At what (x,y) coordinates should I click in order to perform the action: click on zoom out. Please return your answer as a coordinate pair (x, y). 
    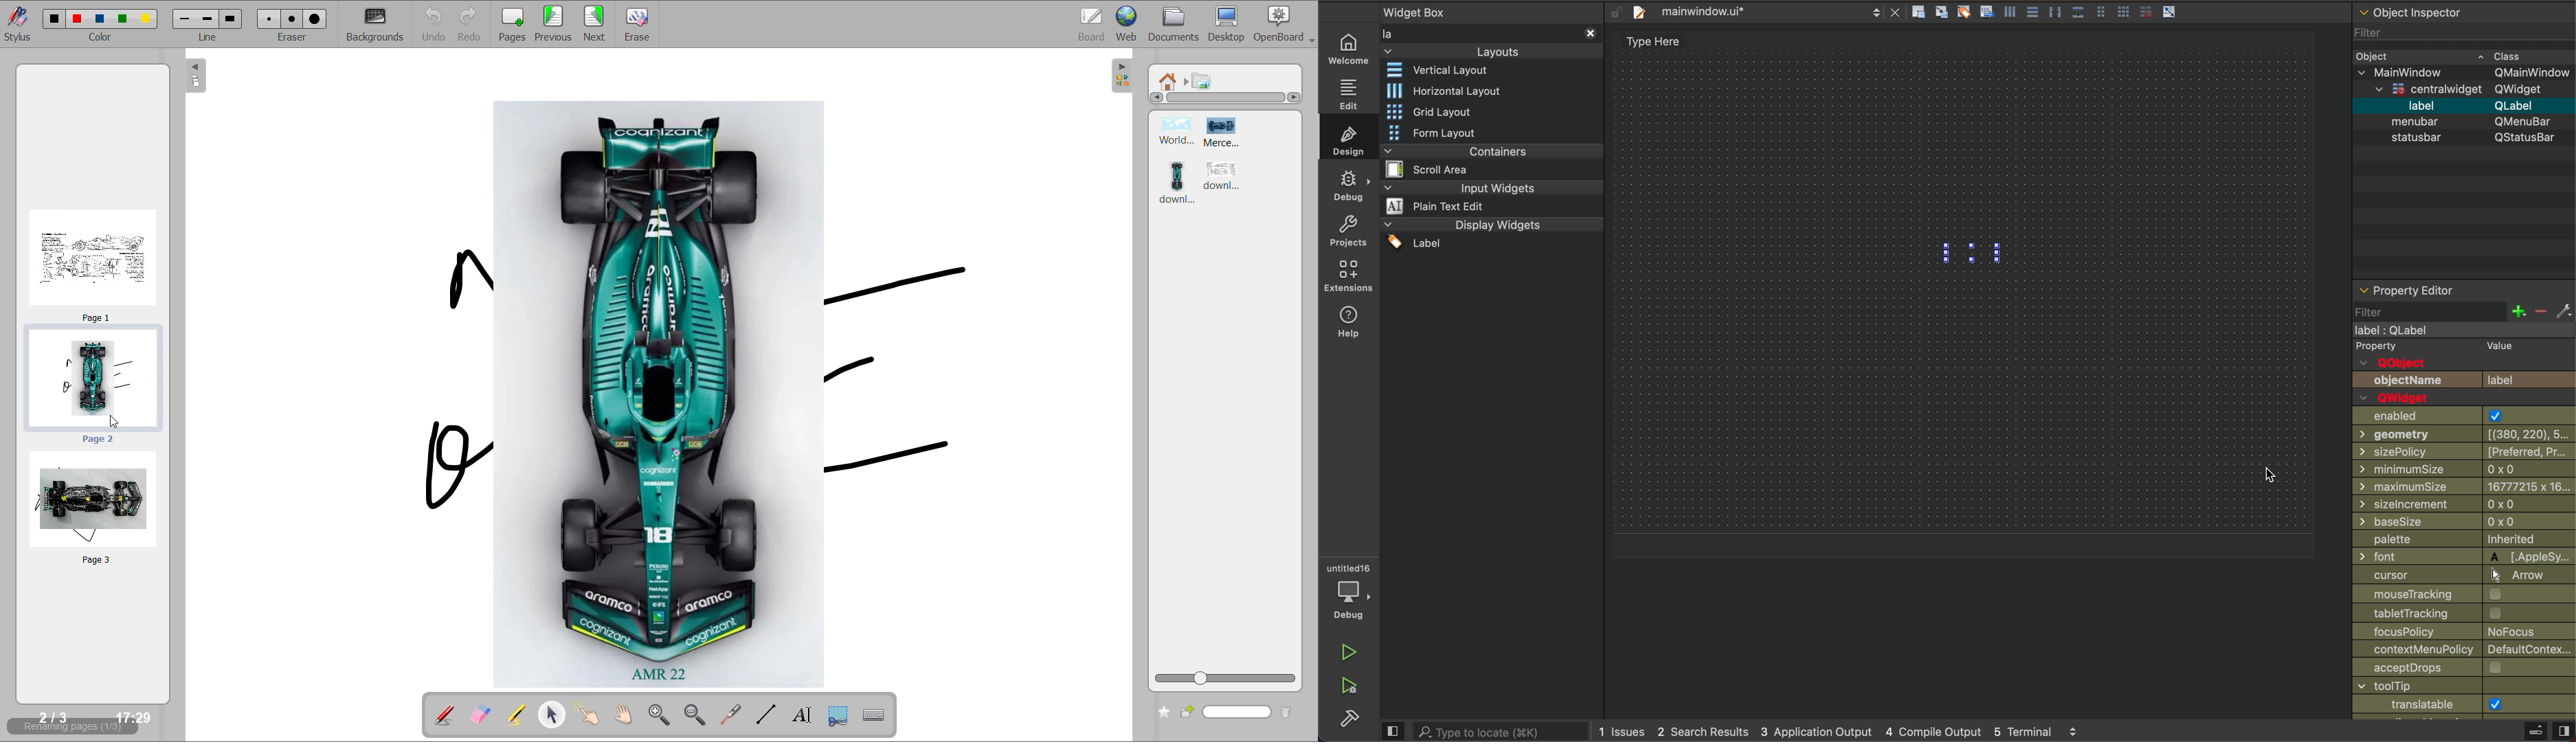
    Looking at the image, I should click on (695, 715).